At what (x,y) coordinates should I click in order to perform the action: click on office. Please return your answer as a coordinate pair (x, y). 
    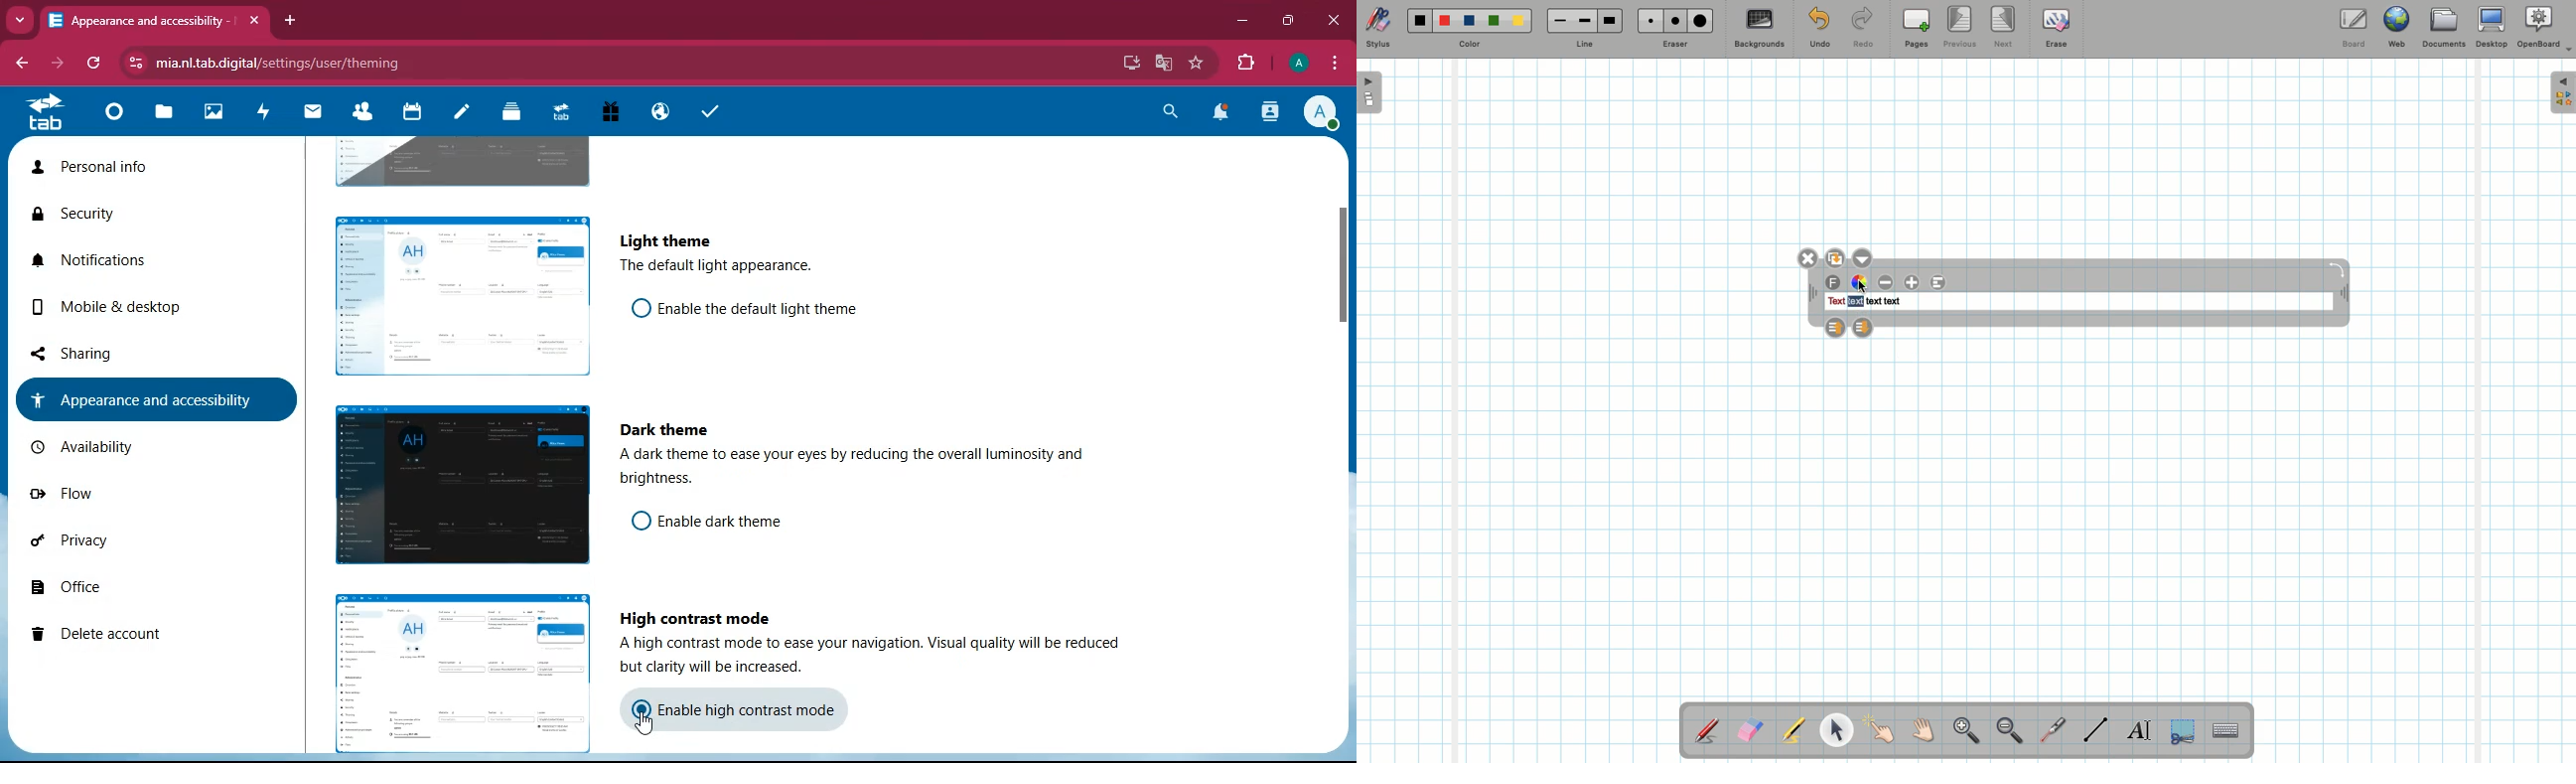
    Looking at the image, I should click on (125, 591).